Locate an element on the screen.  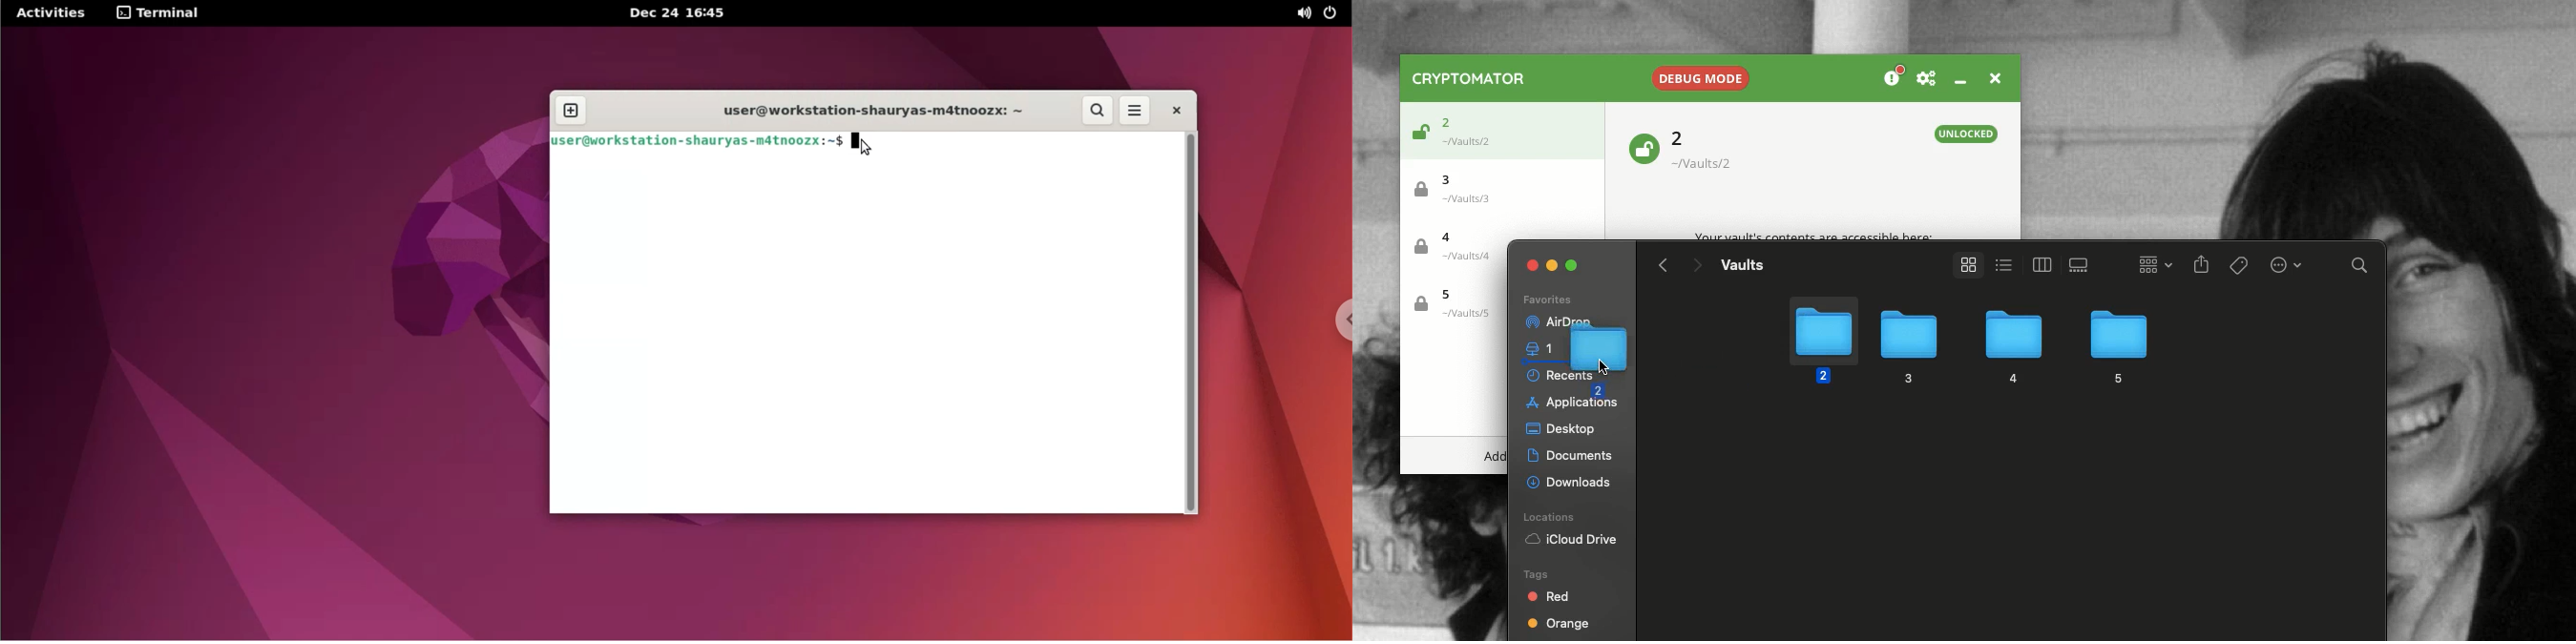
cursor is located at coordinates (1604, 368).